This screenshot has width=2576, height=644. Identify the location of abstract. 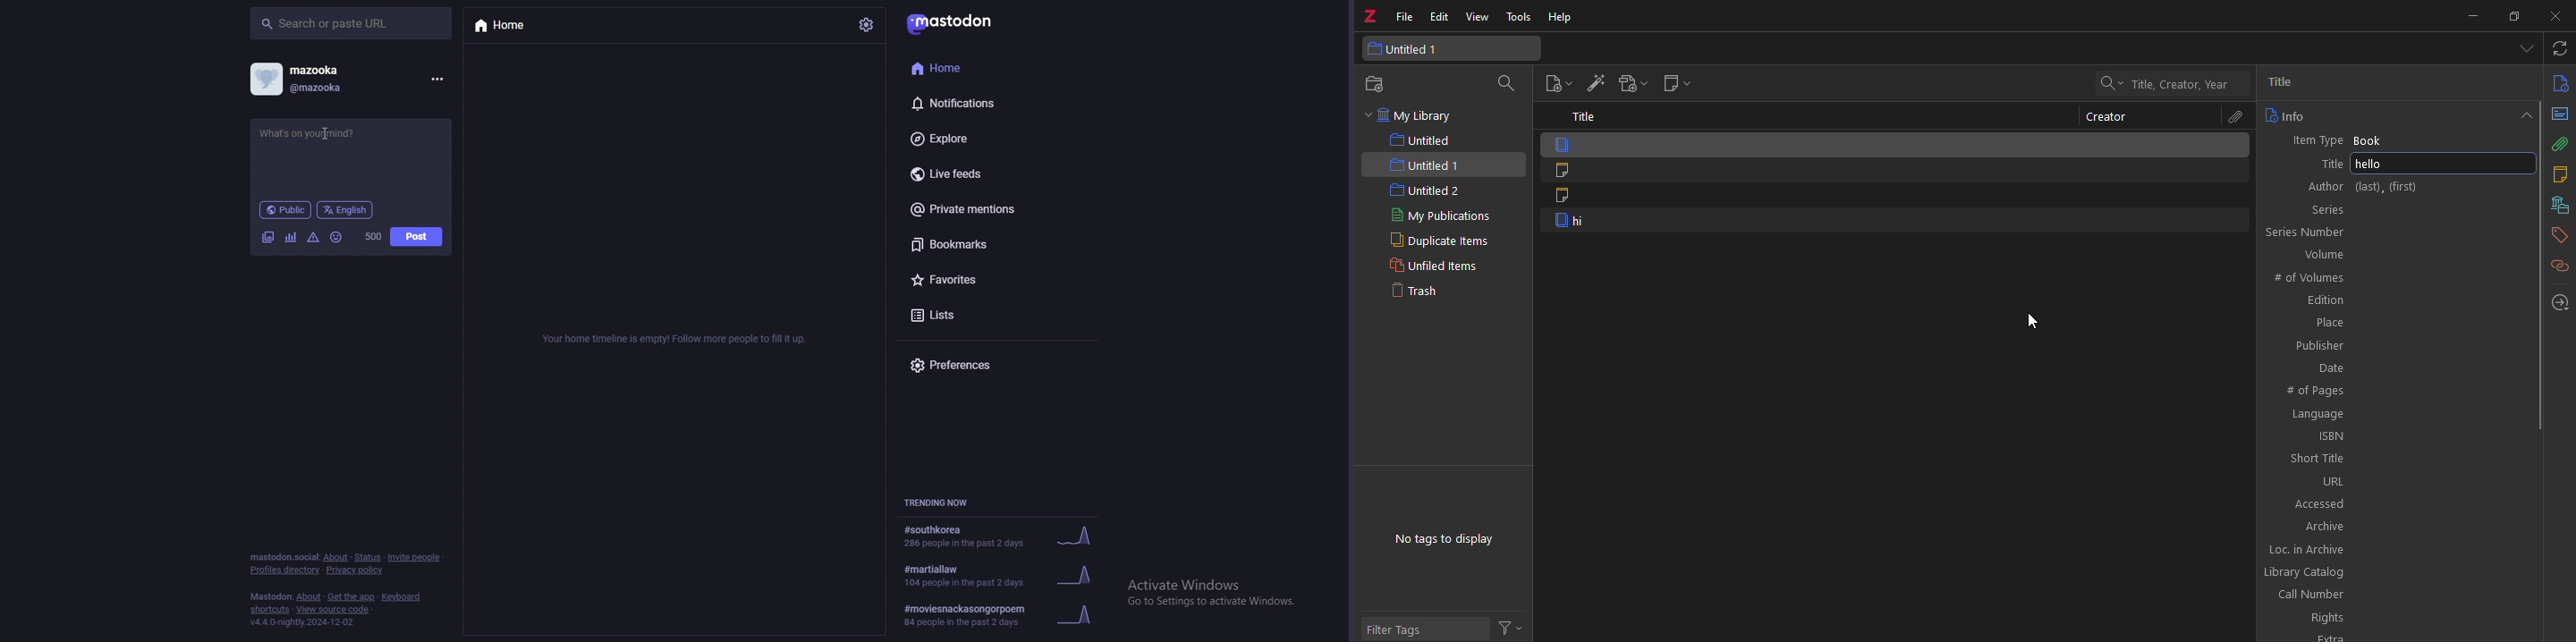
(2560, 114).